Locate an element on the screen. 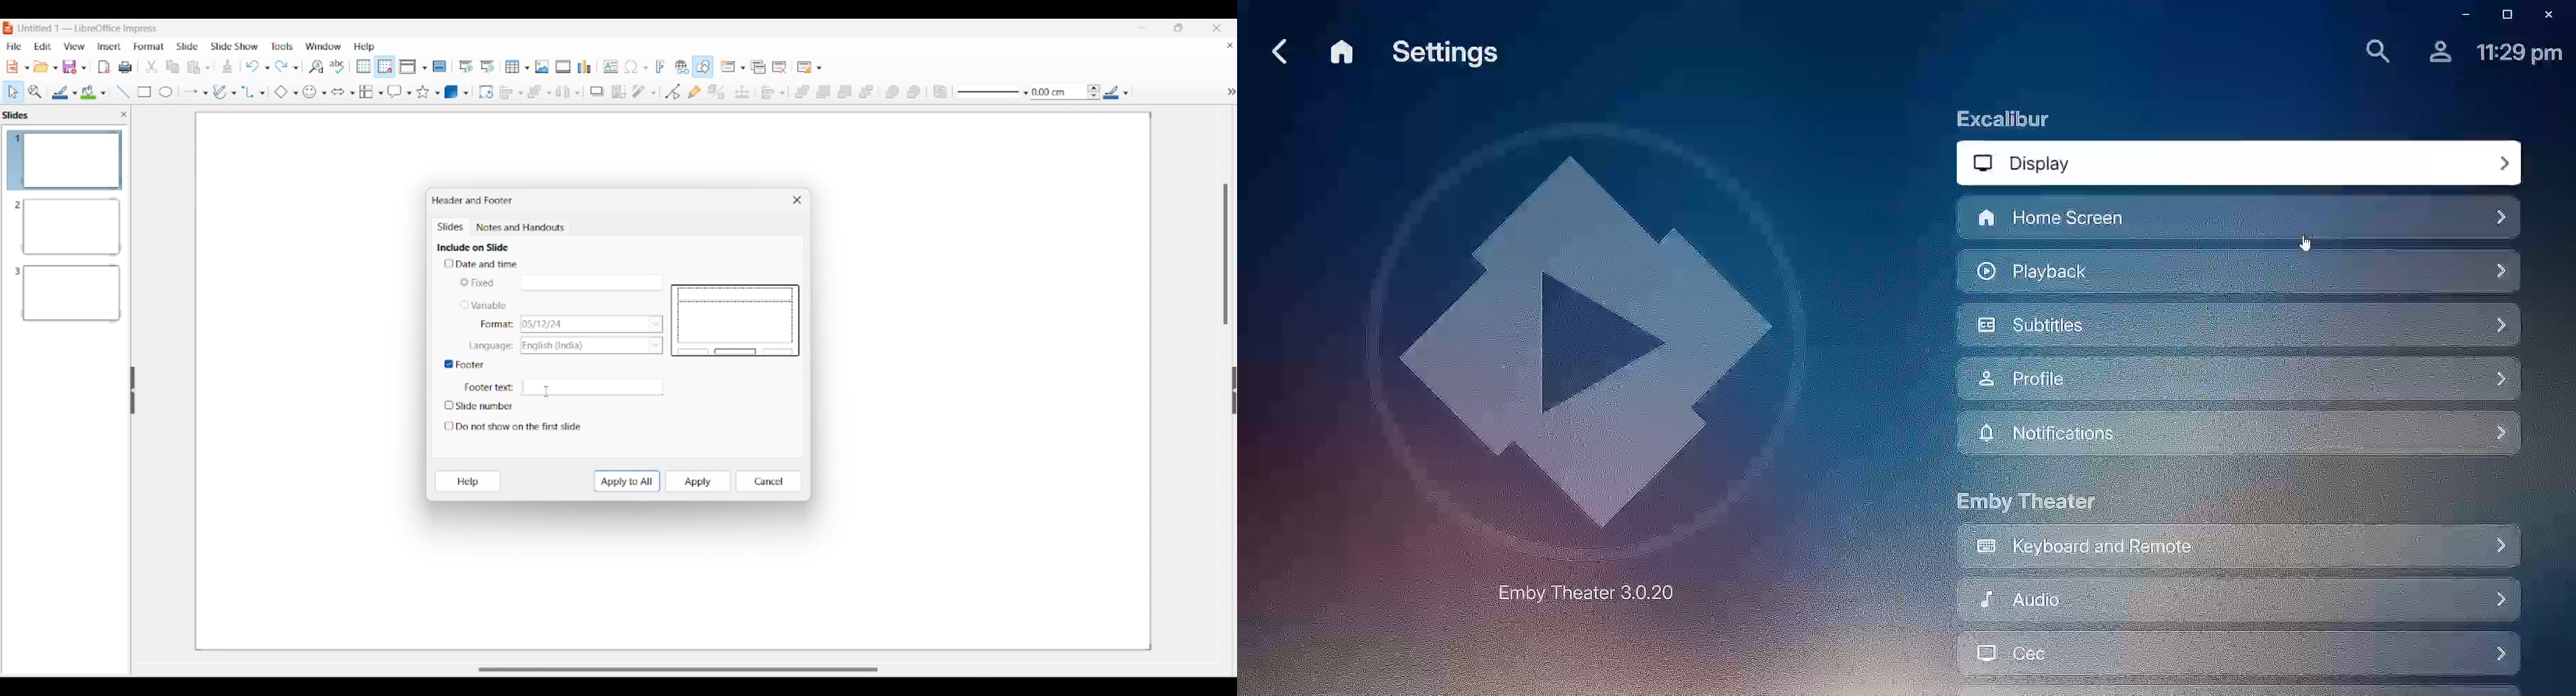 This screenshot has height=700, width=2576. Vertical slide bar is located at coordinates (1226, 255).